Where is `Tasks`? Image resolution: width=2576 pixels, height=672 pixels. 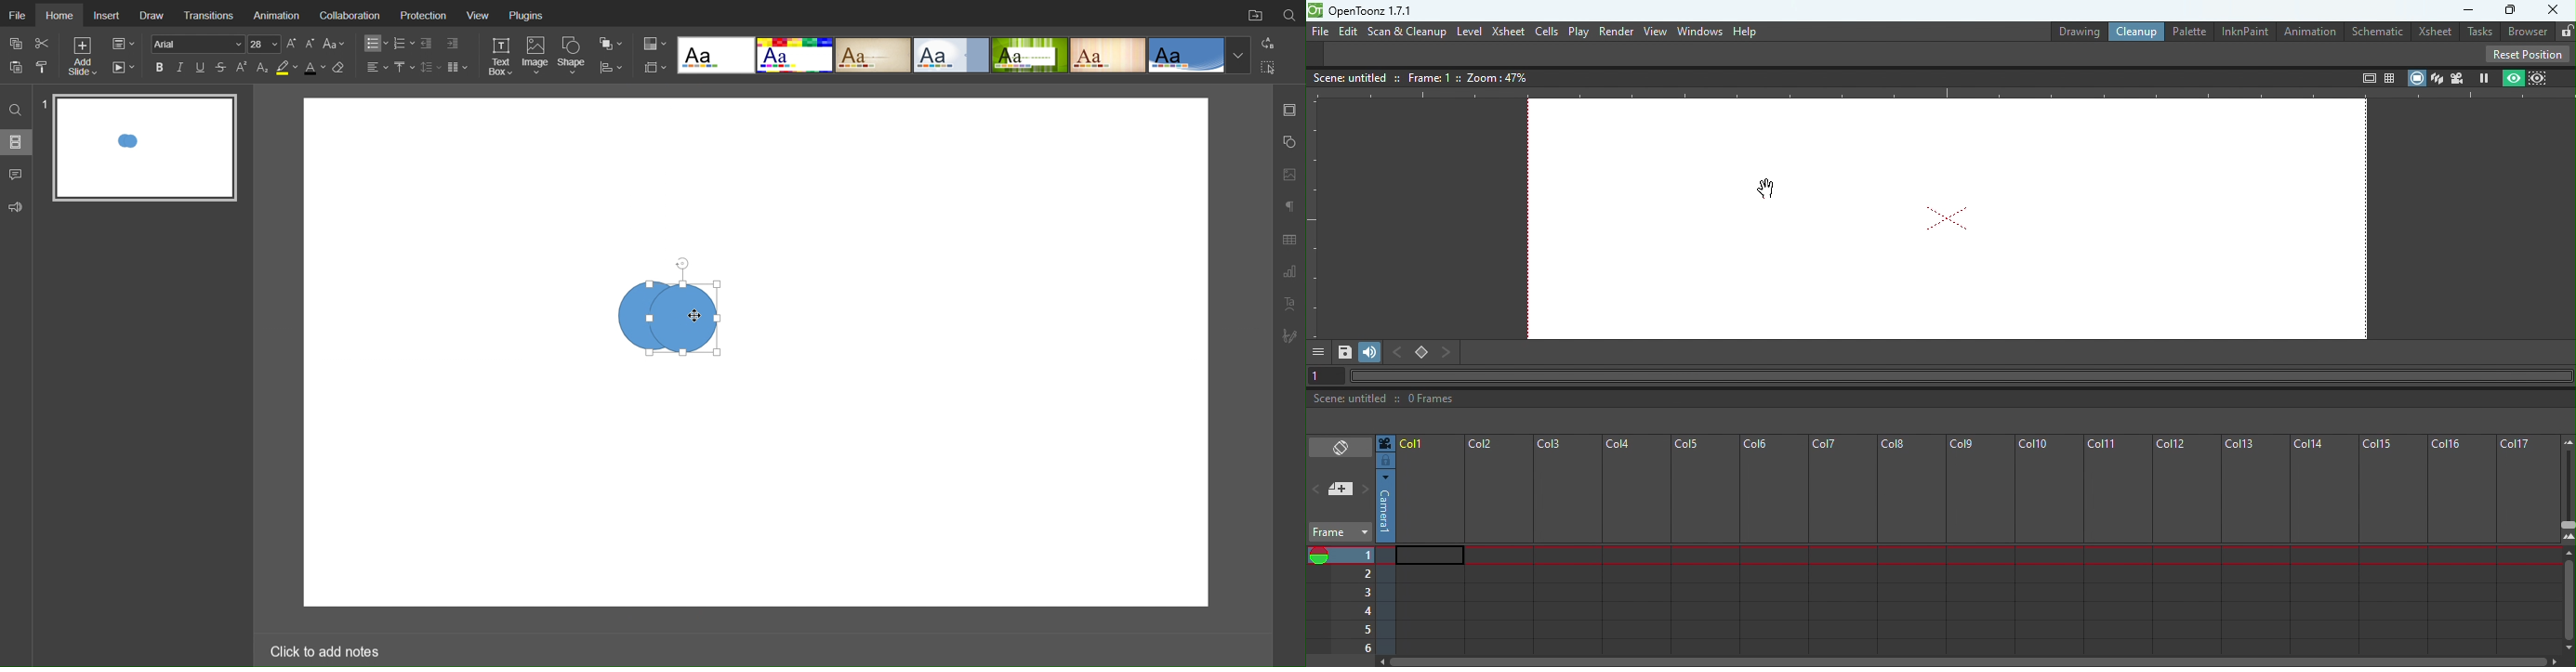 Tasks is located at coordinates (2478, 33).